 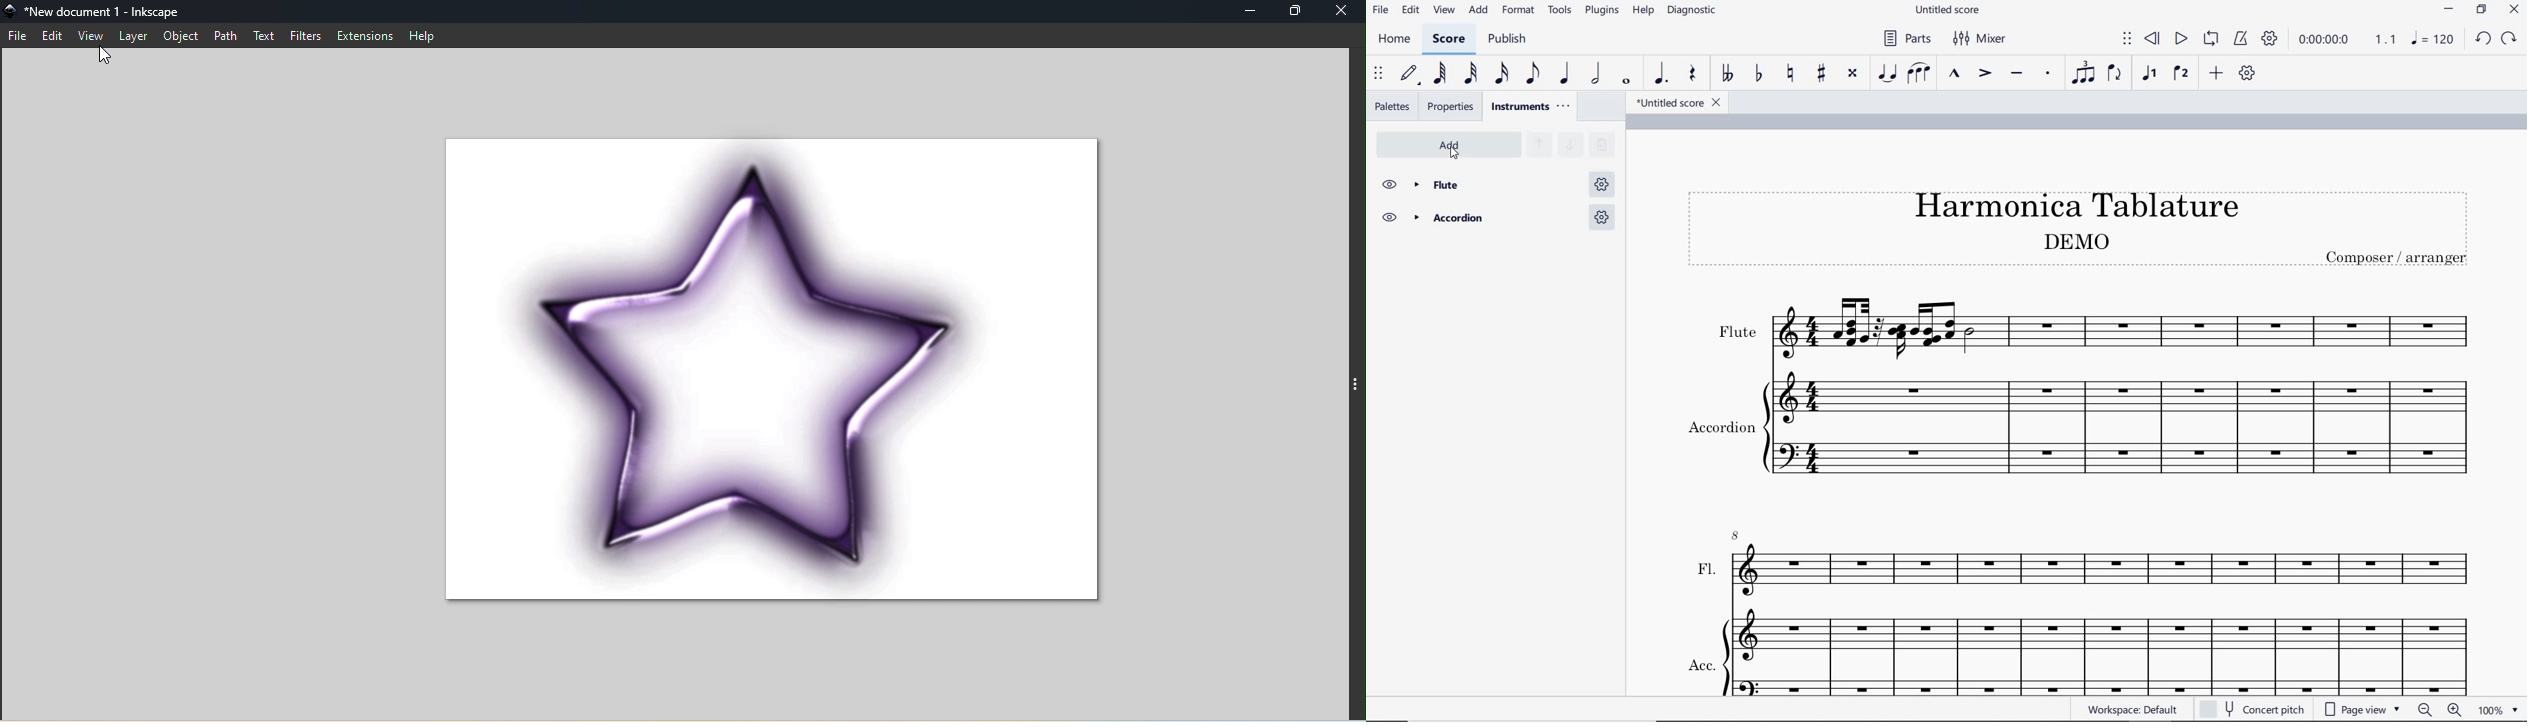 I want to click on Title, so click(x=2073, y=232).